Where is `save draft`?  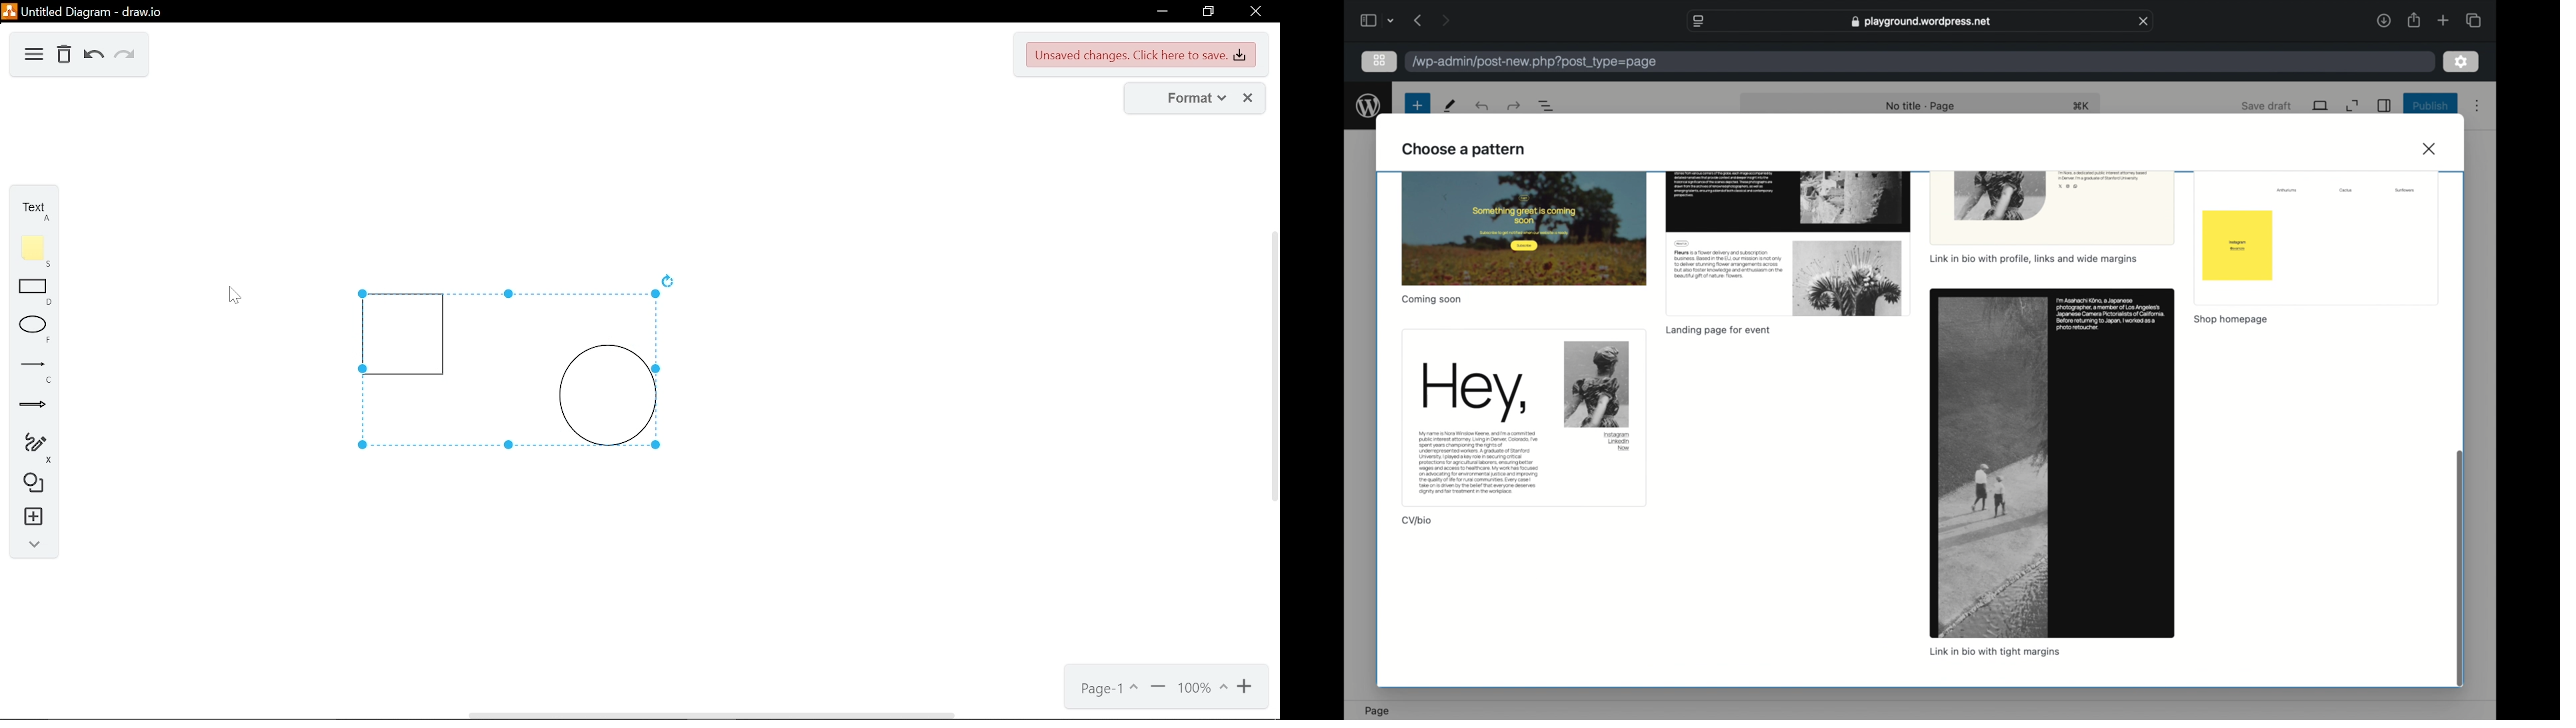
save draft is located at coordinates (2267, 105).